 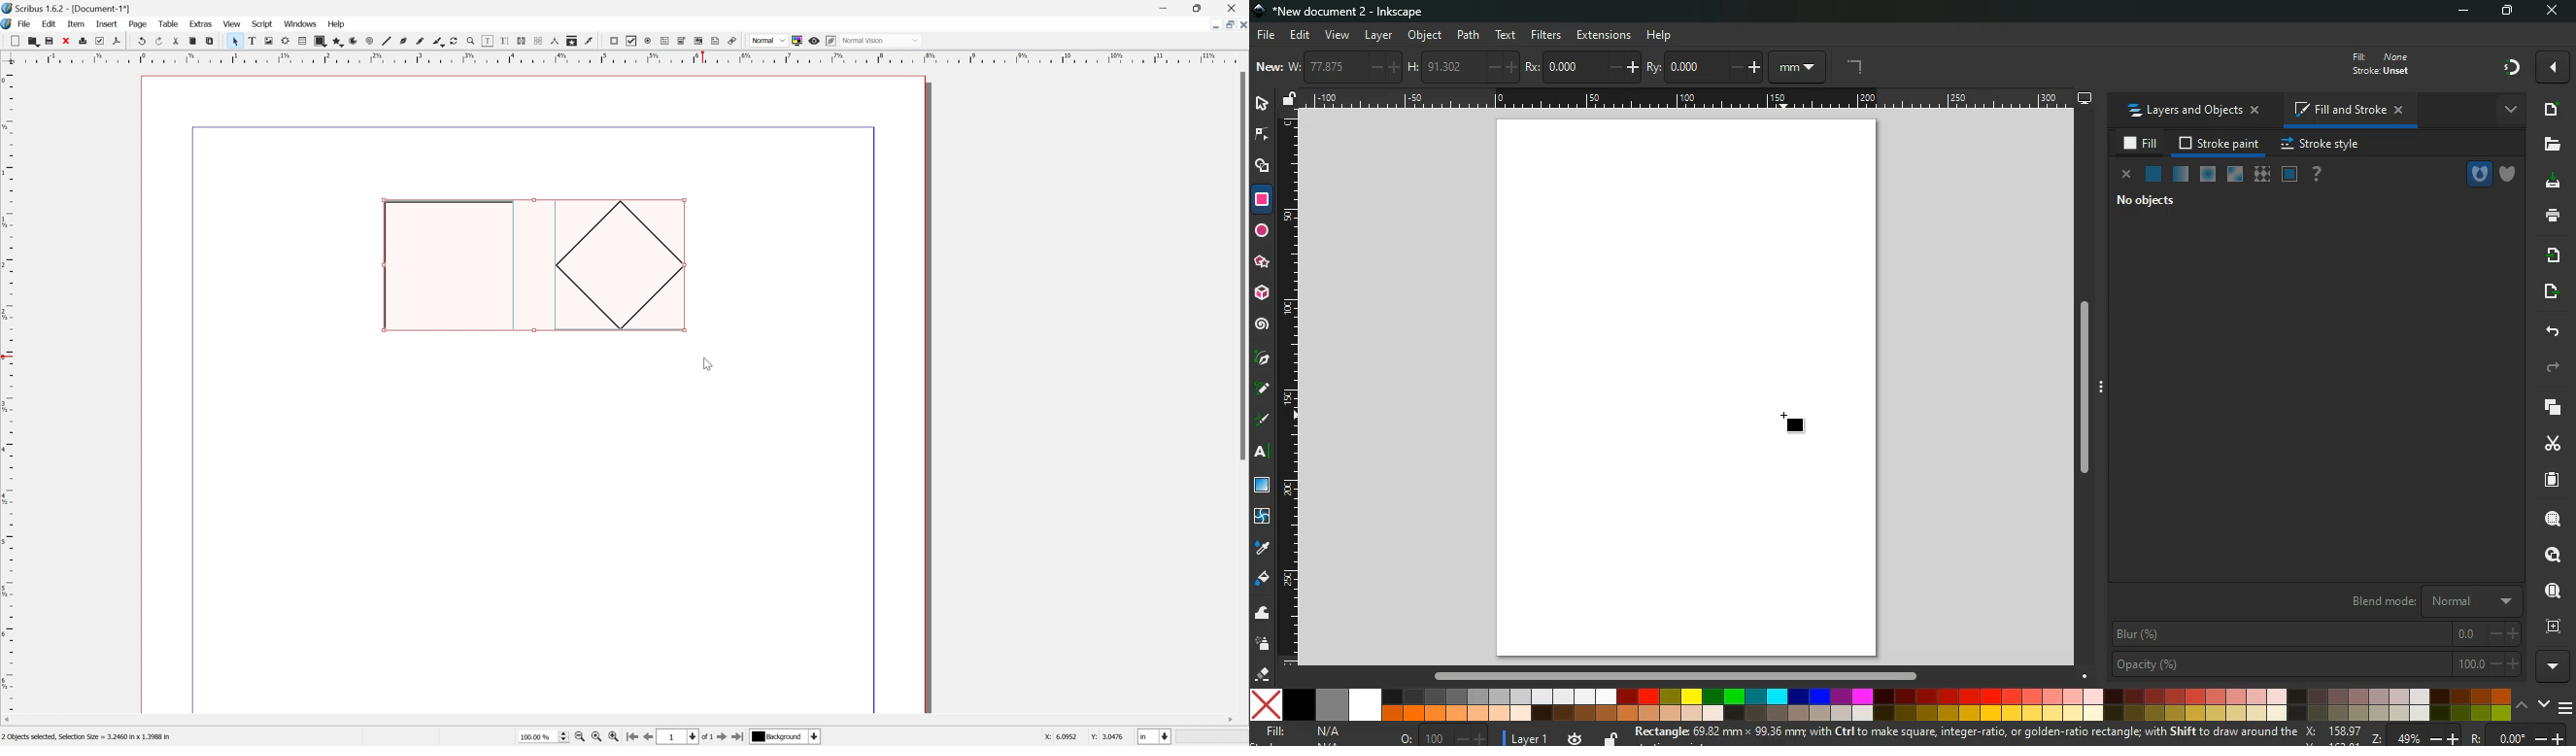 I want to click on back, so click(x=2553, y=331).